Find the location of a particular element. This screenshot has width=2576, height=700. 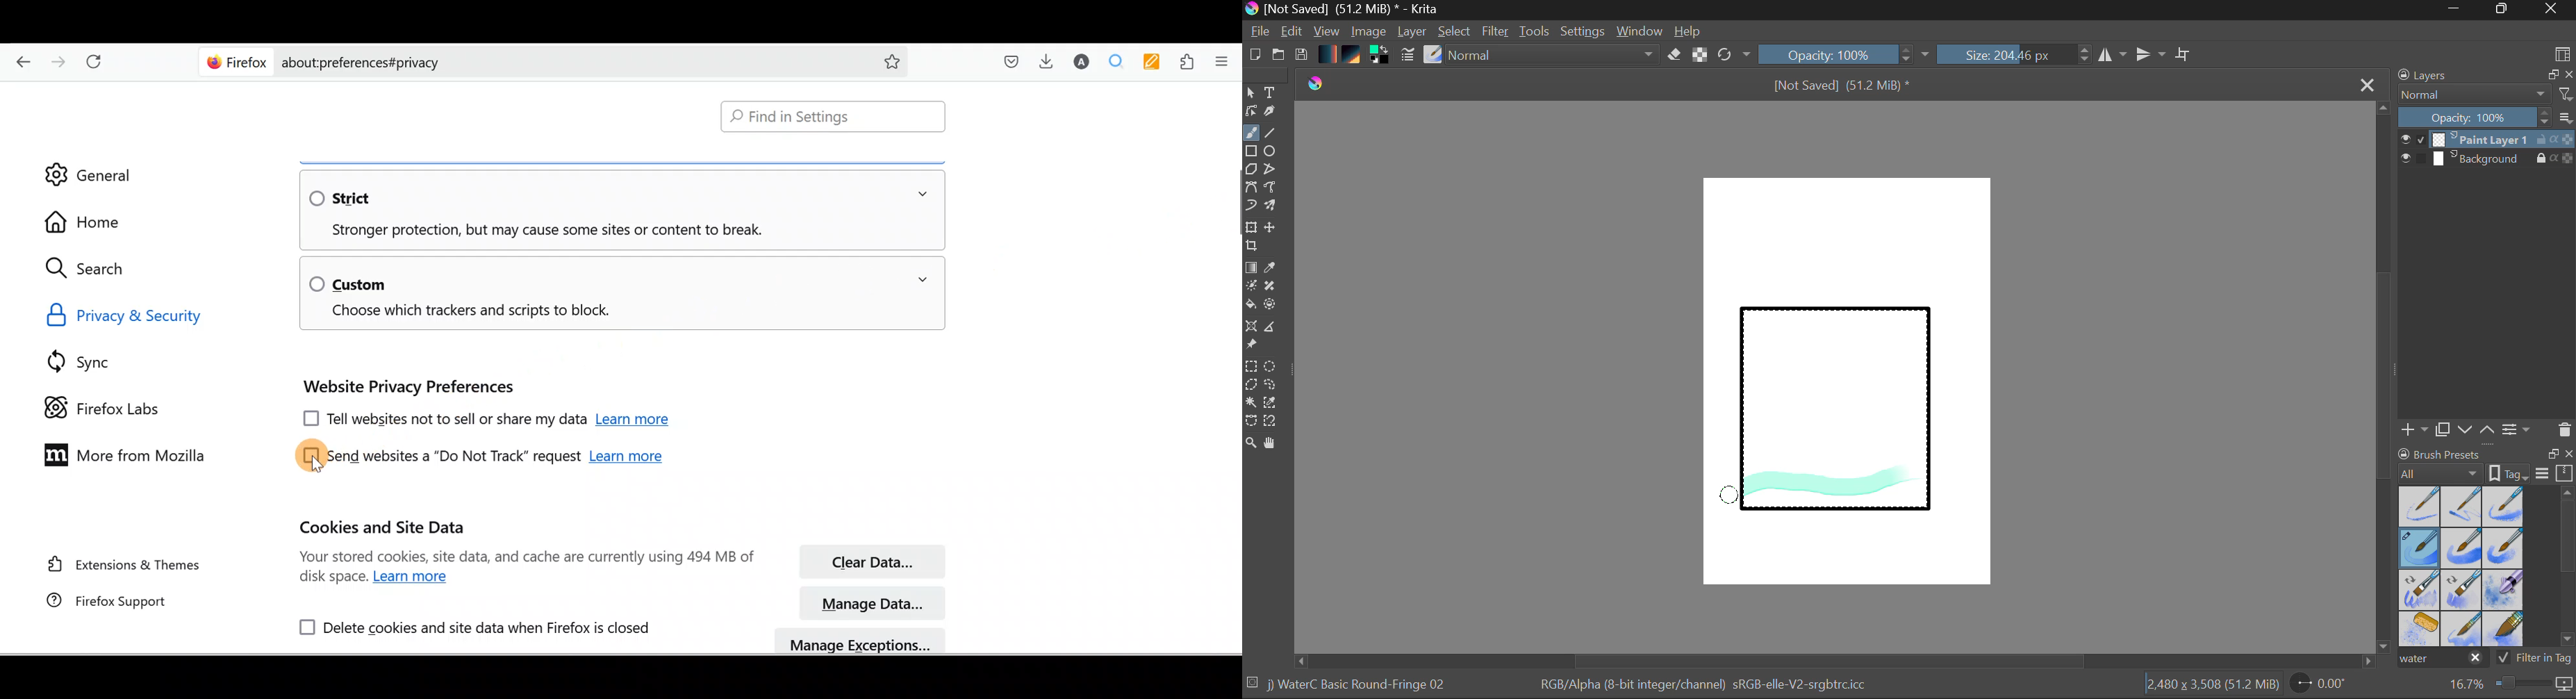

Enclose and Fill is located at coordinates (1273, 306).